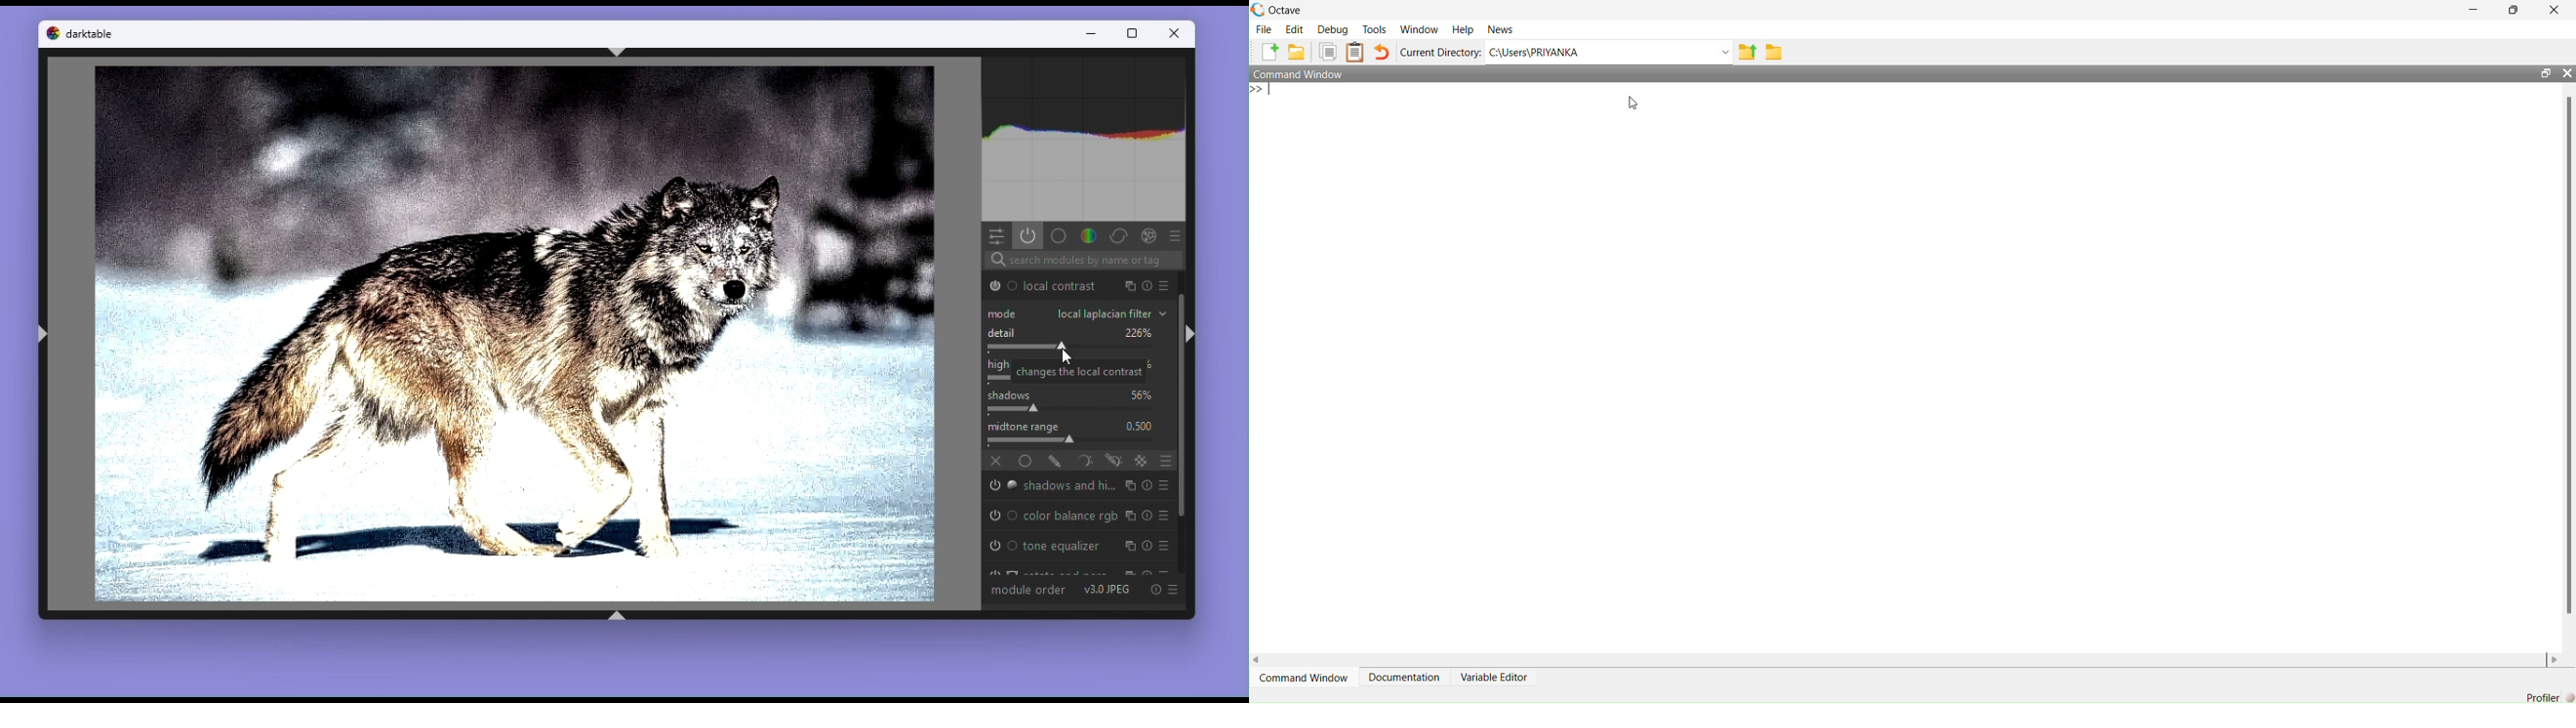 This screenshot has width=2576, height=728. I want to click on edit, so click(1295, 30).